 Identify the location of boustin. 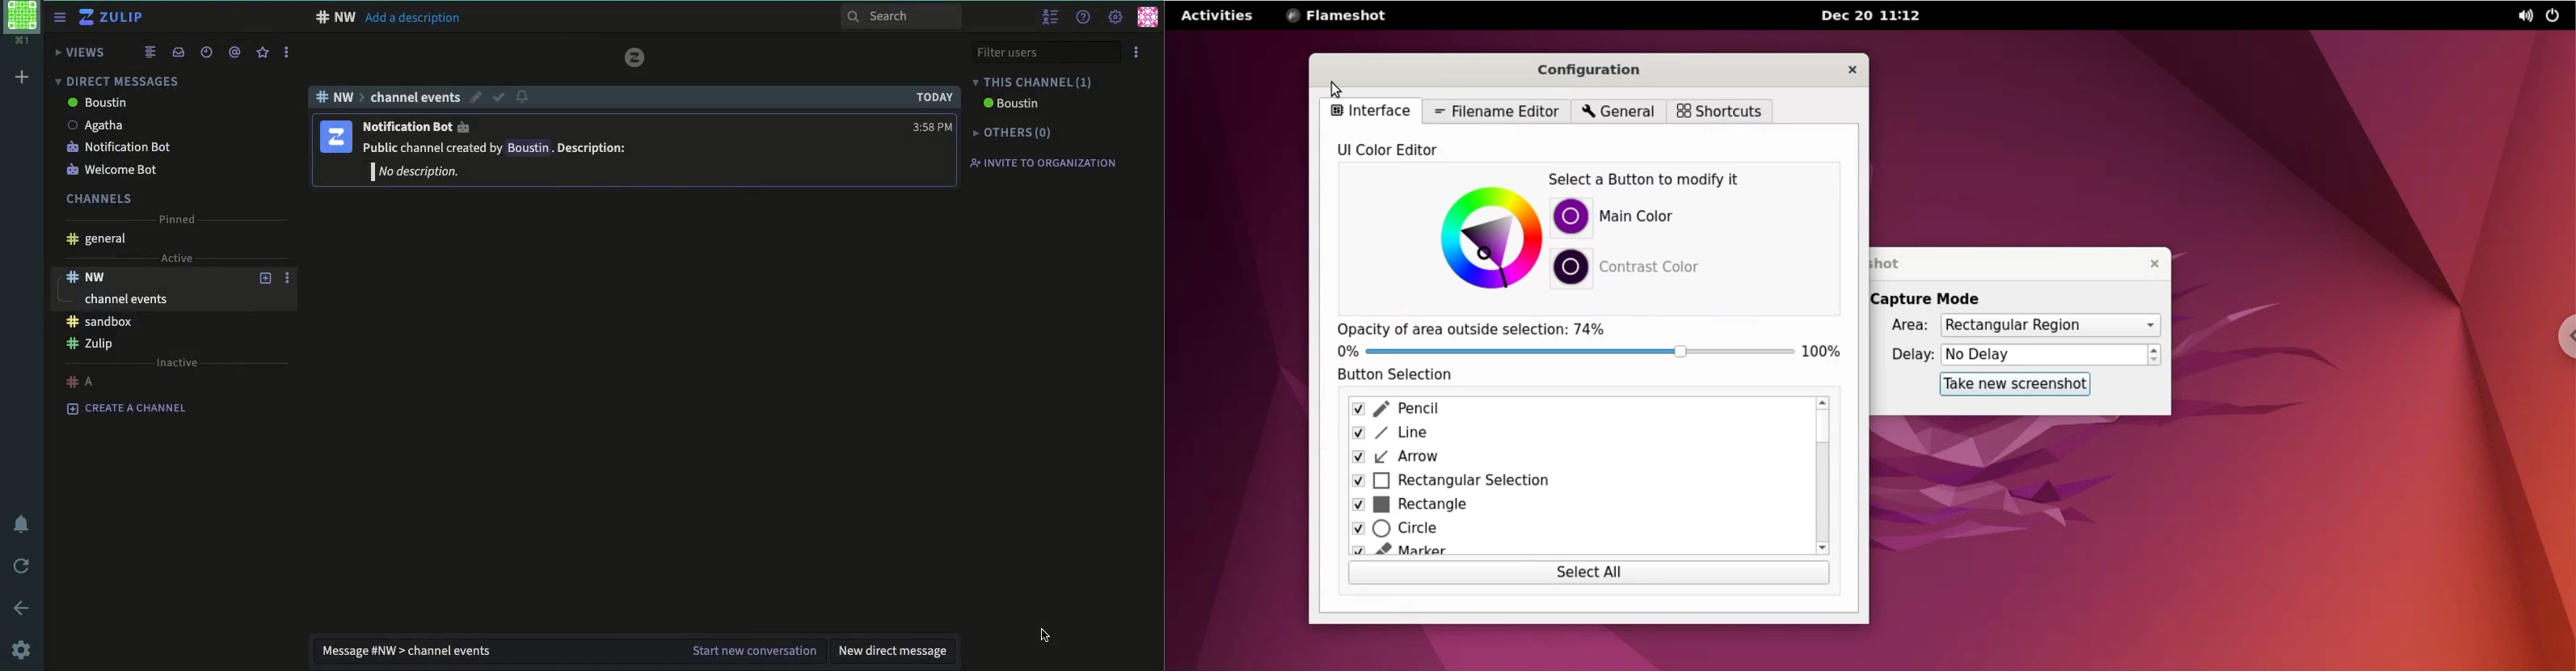
(1014, 102).